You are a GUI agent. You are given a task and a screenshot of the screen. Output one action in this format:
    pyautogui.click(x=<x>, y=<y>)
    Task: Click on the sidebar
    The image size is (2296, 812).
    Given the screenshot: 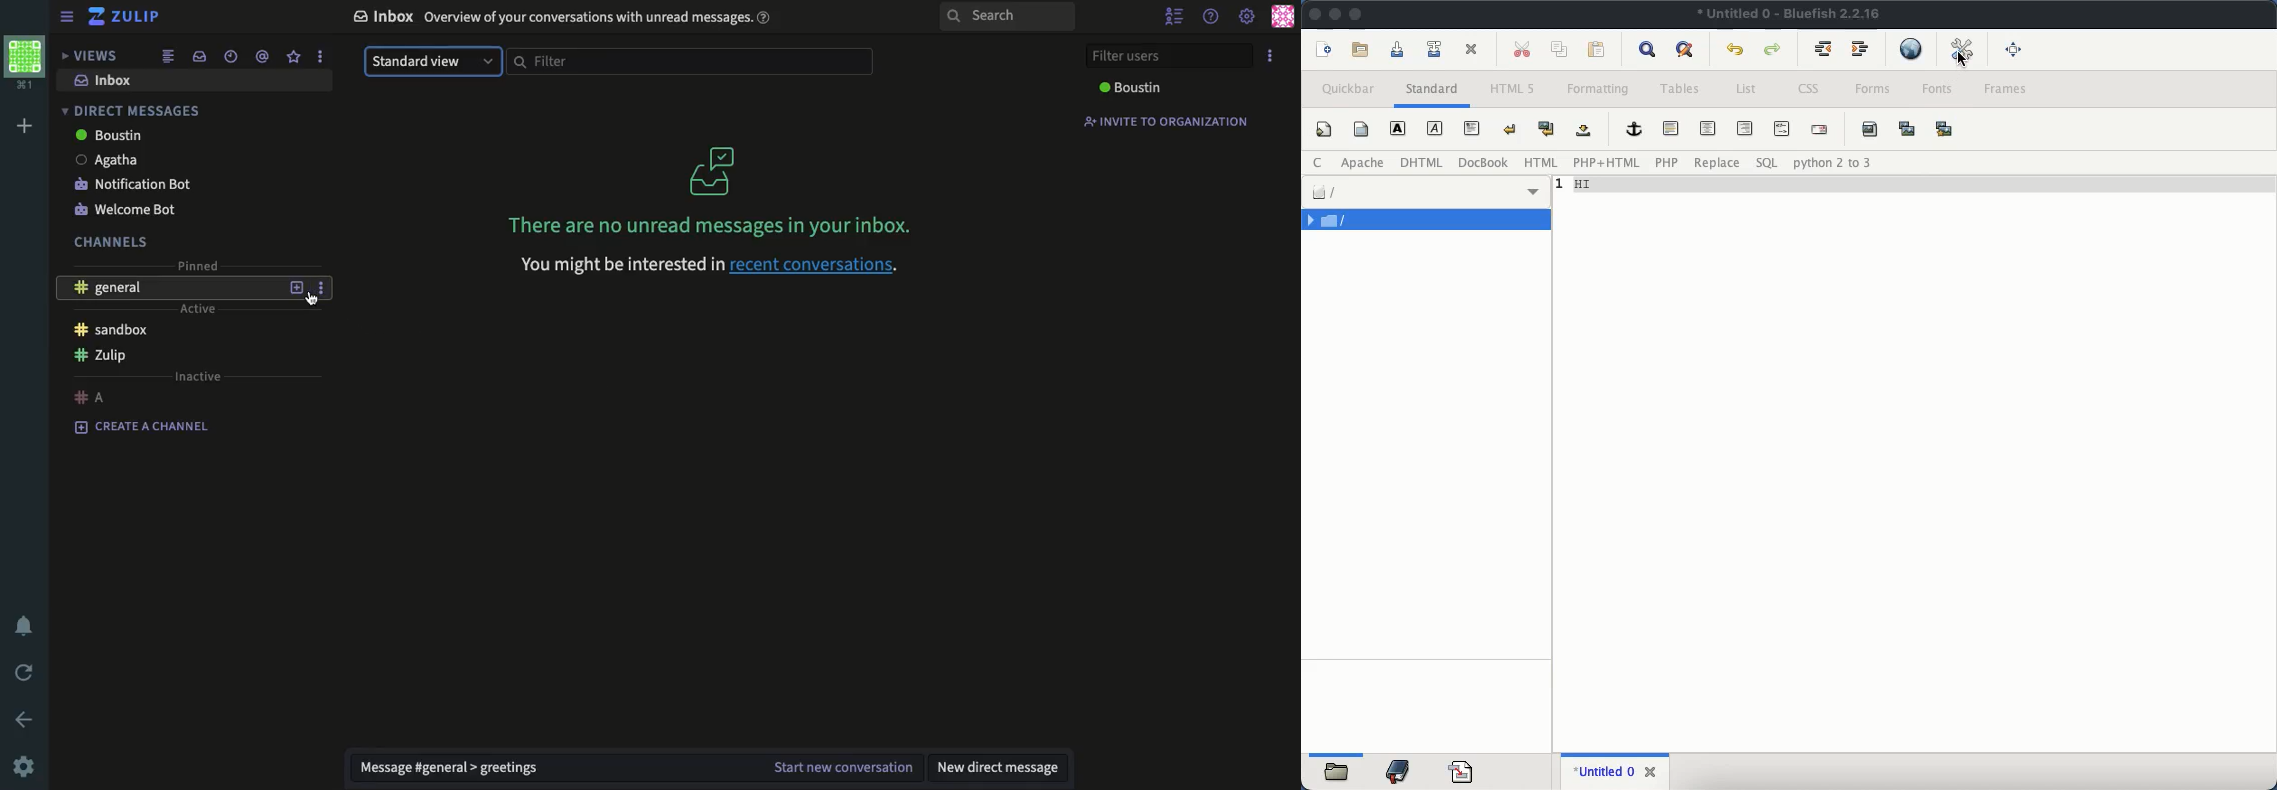 What is the action you would take?
    pyautogui.click(x=63, y=17)
    